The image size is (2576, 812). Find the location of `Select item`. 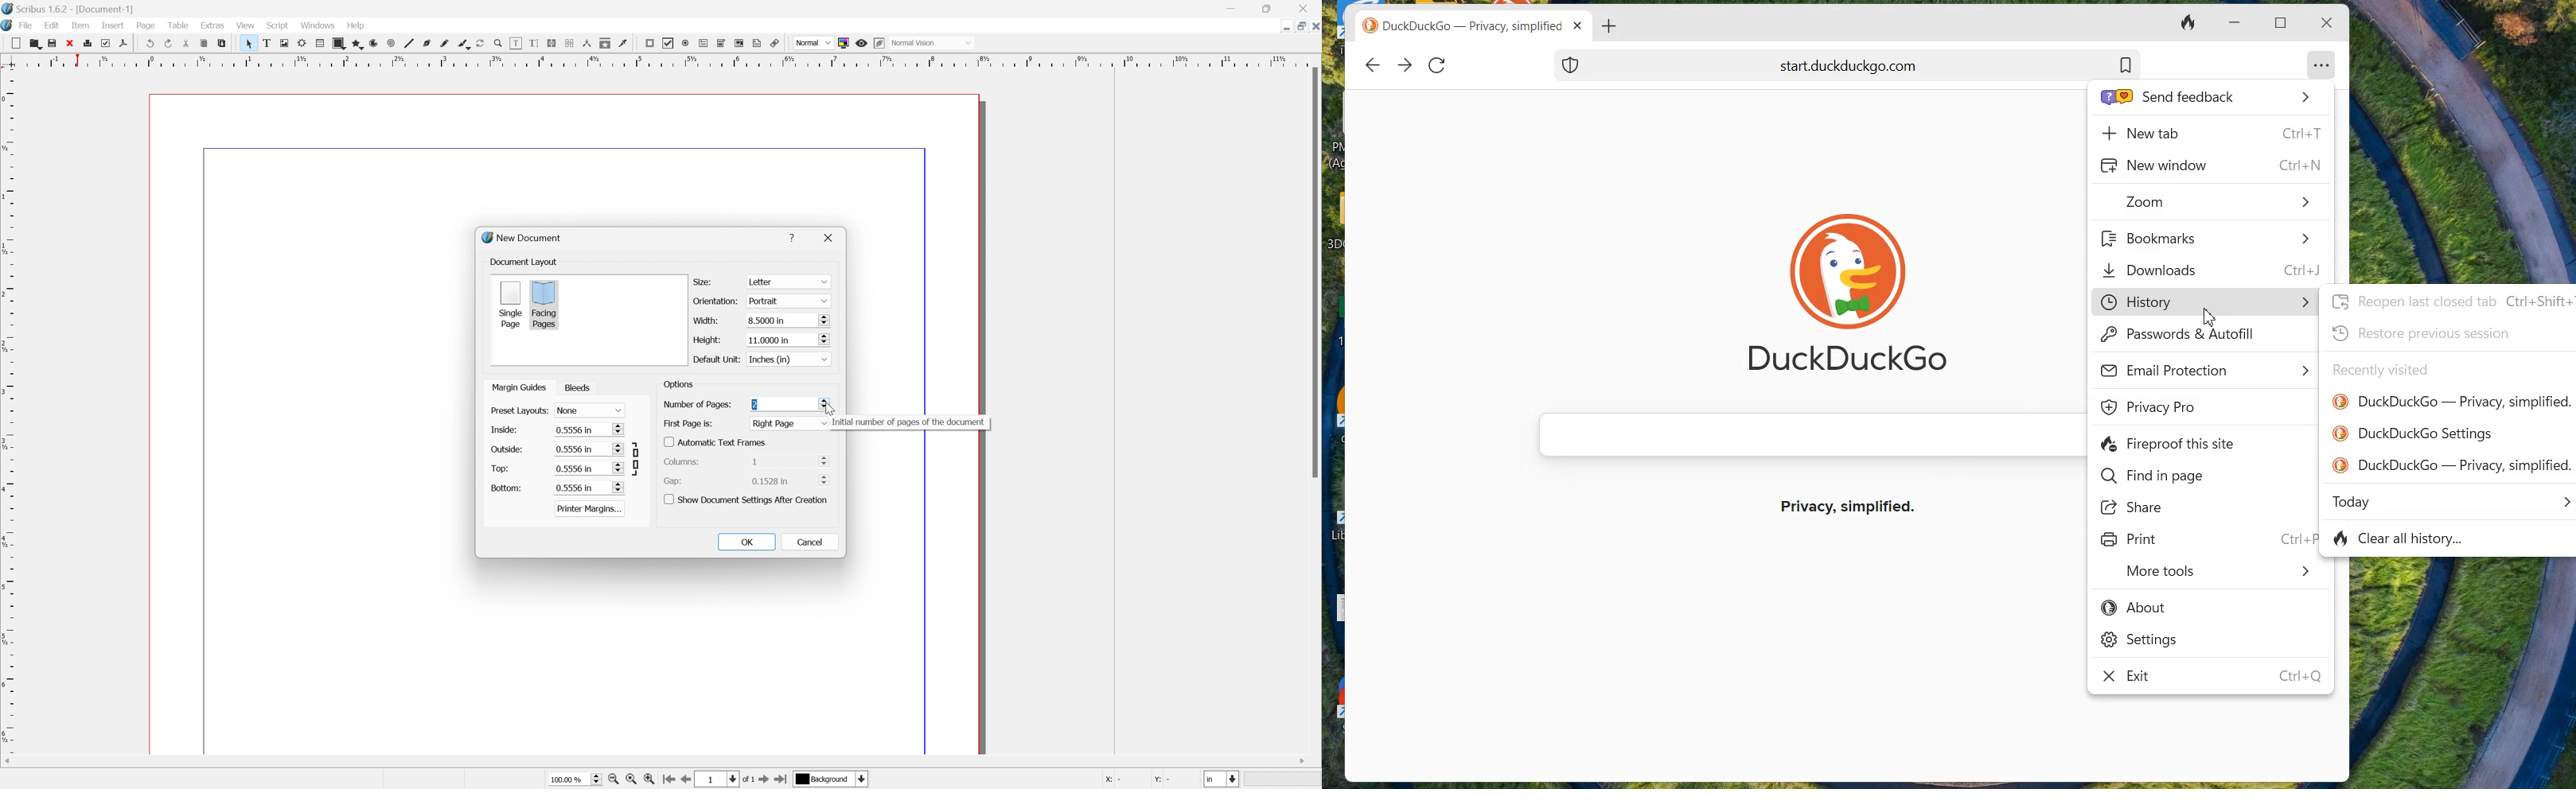

Select item is located at coordinates (249, 43).